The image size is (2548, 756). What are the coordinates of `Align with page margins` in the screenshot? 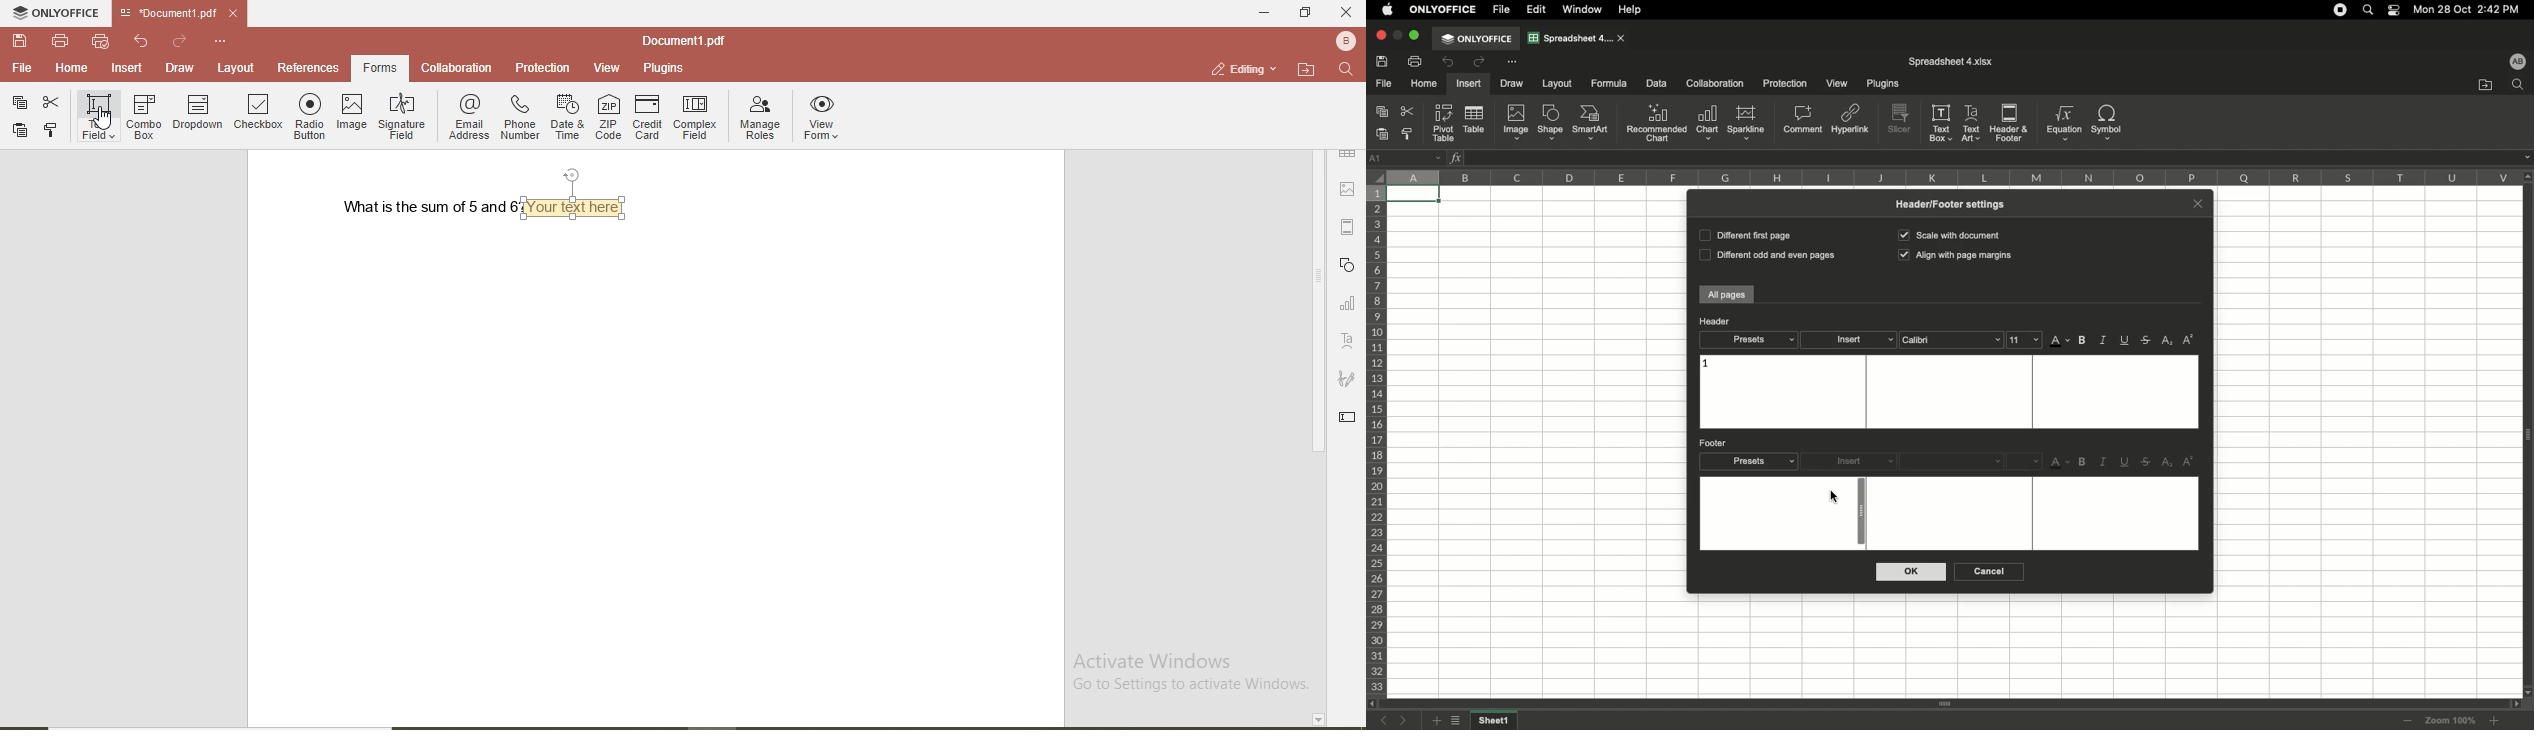 It's located at (1956, 256).